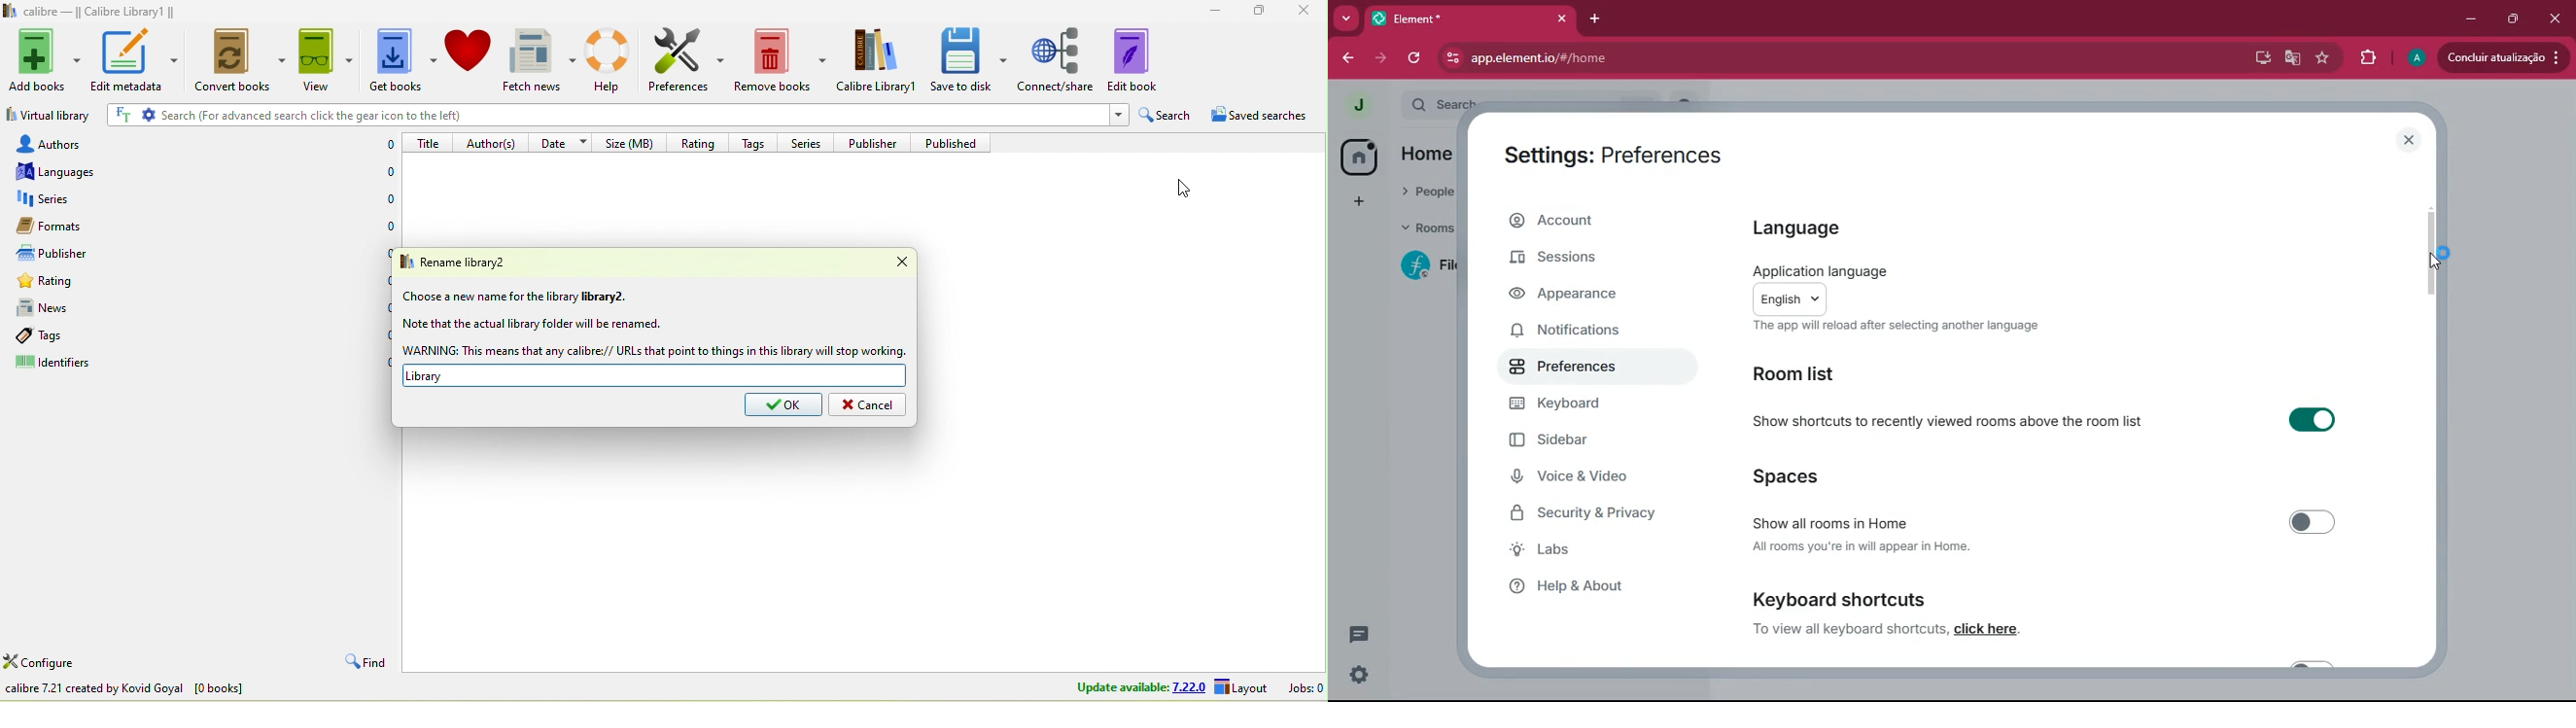 The image size is (2576, 728). I want to click on 0, so click(380, 363).